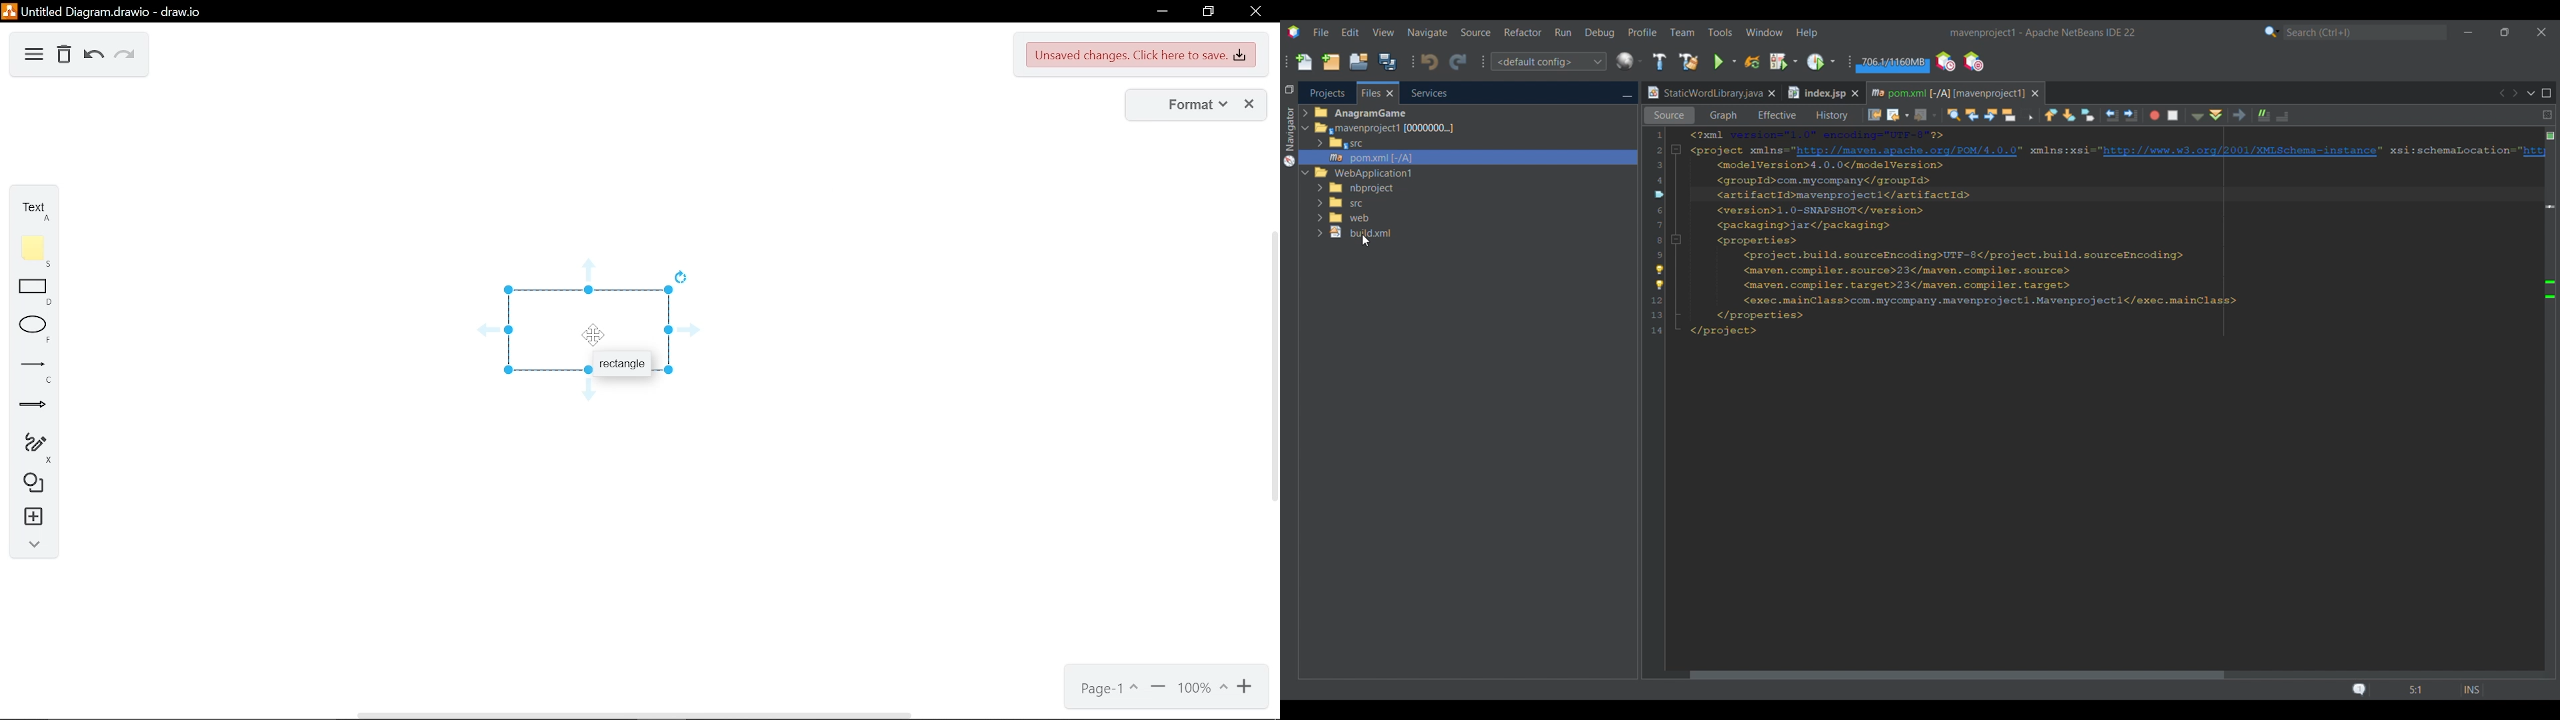 This screenshot has width=2576, height=728. What do you see at coordinates (1196, 105) in the screenshot?
I see `format` at bounding box center [1196, 105].